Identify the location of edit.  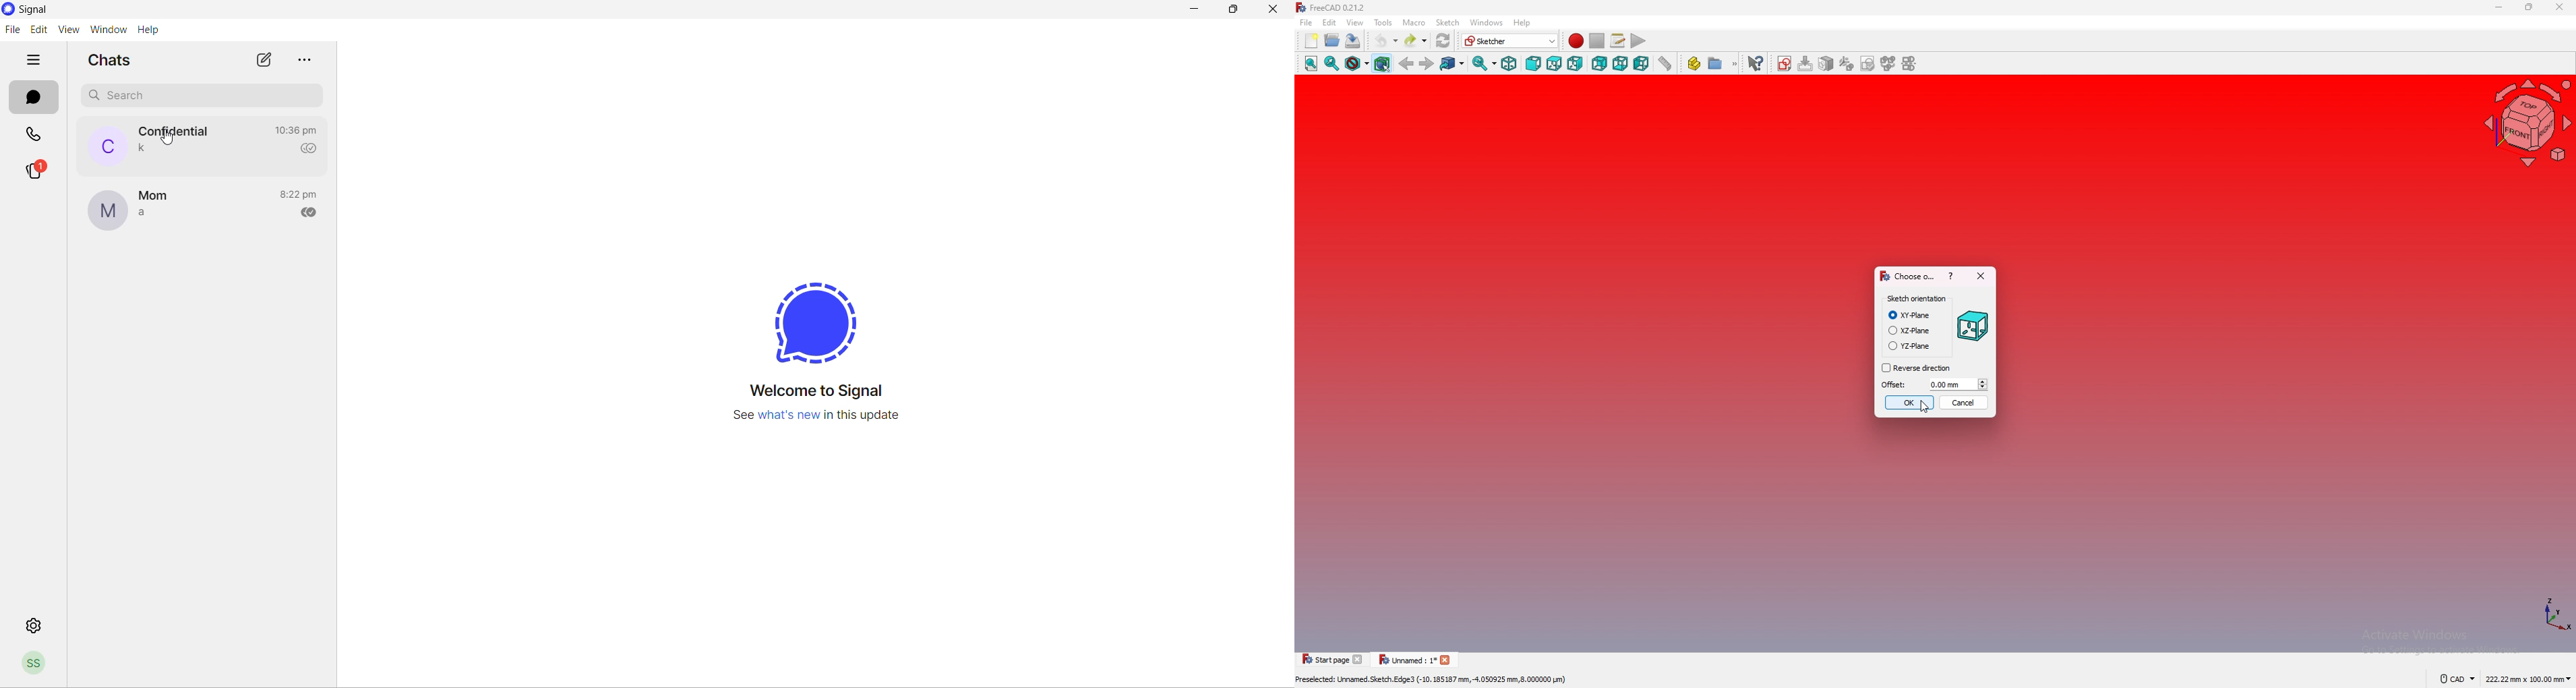
(39, 30).